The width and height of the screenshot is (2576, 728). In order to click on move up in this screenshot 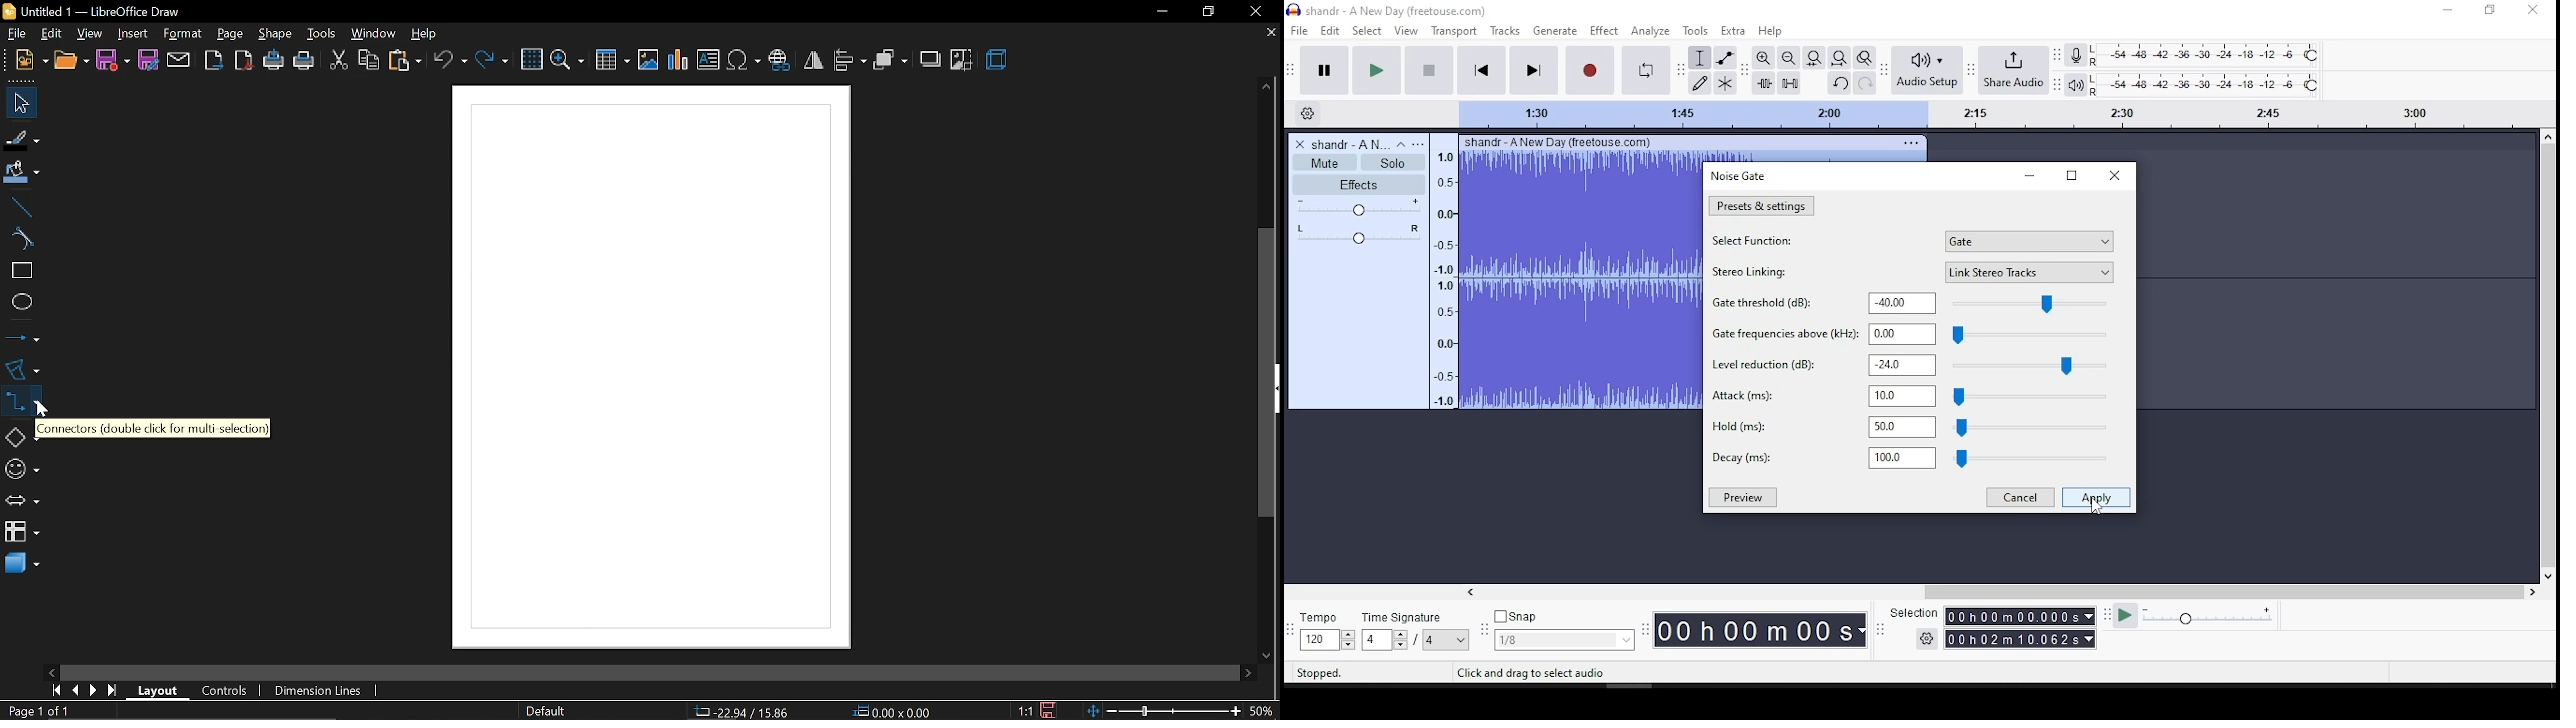, I will do `click(1267, 88)`.